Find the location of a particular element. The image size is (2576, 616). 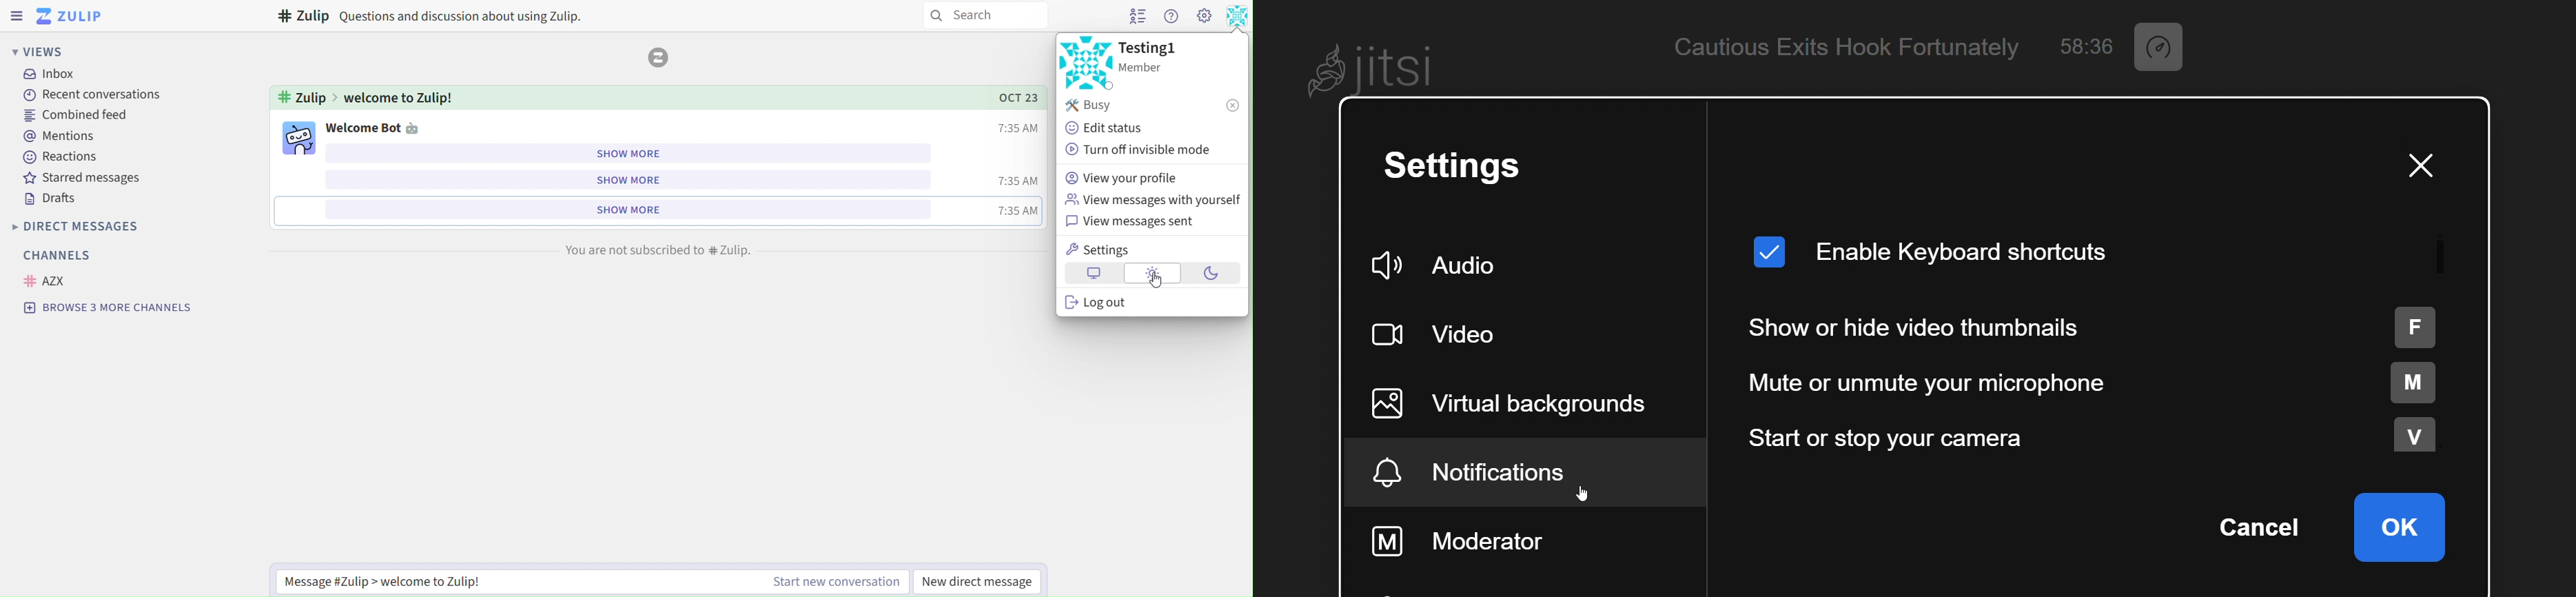

view messages sentq is located at coordinates (1143, 222).